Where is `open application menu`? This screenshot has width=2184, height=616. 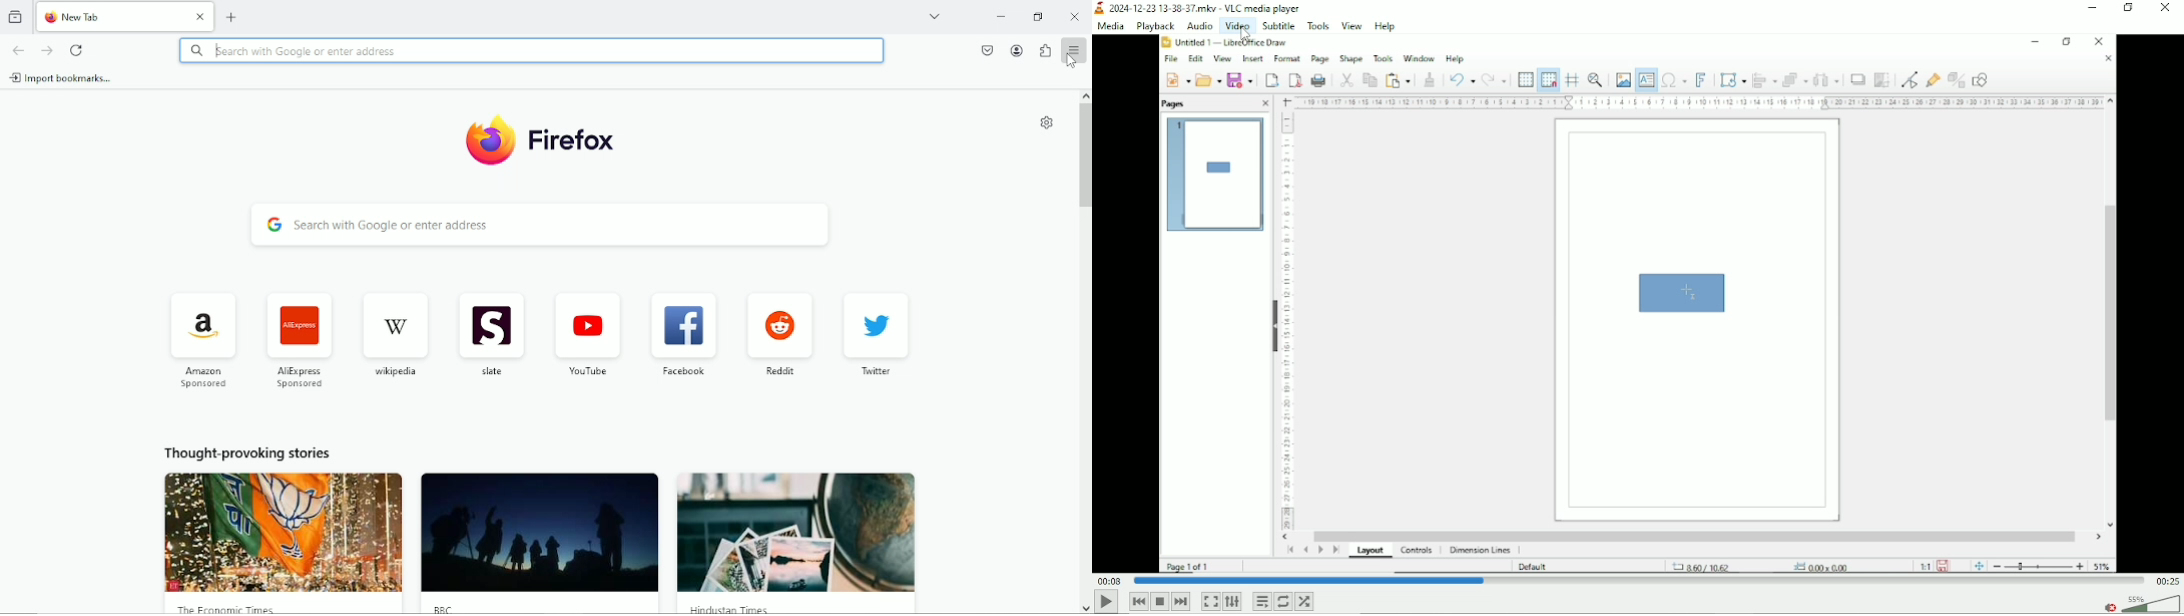
open application menu is located at coordinates (1074, 50).